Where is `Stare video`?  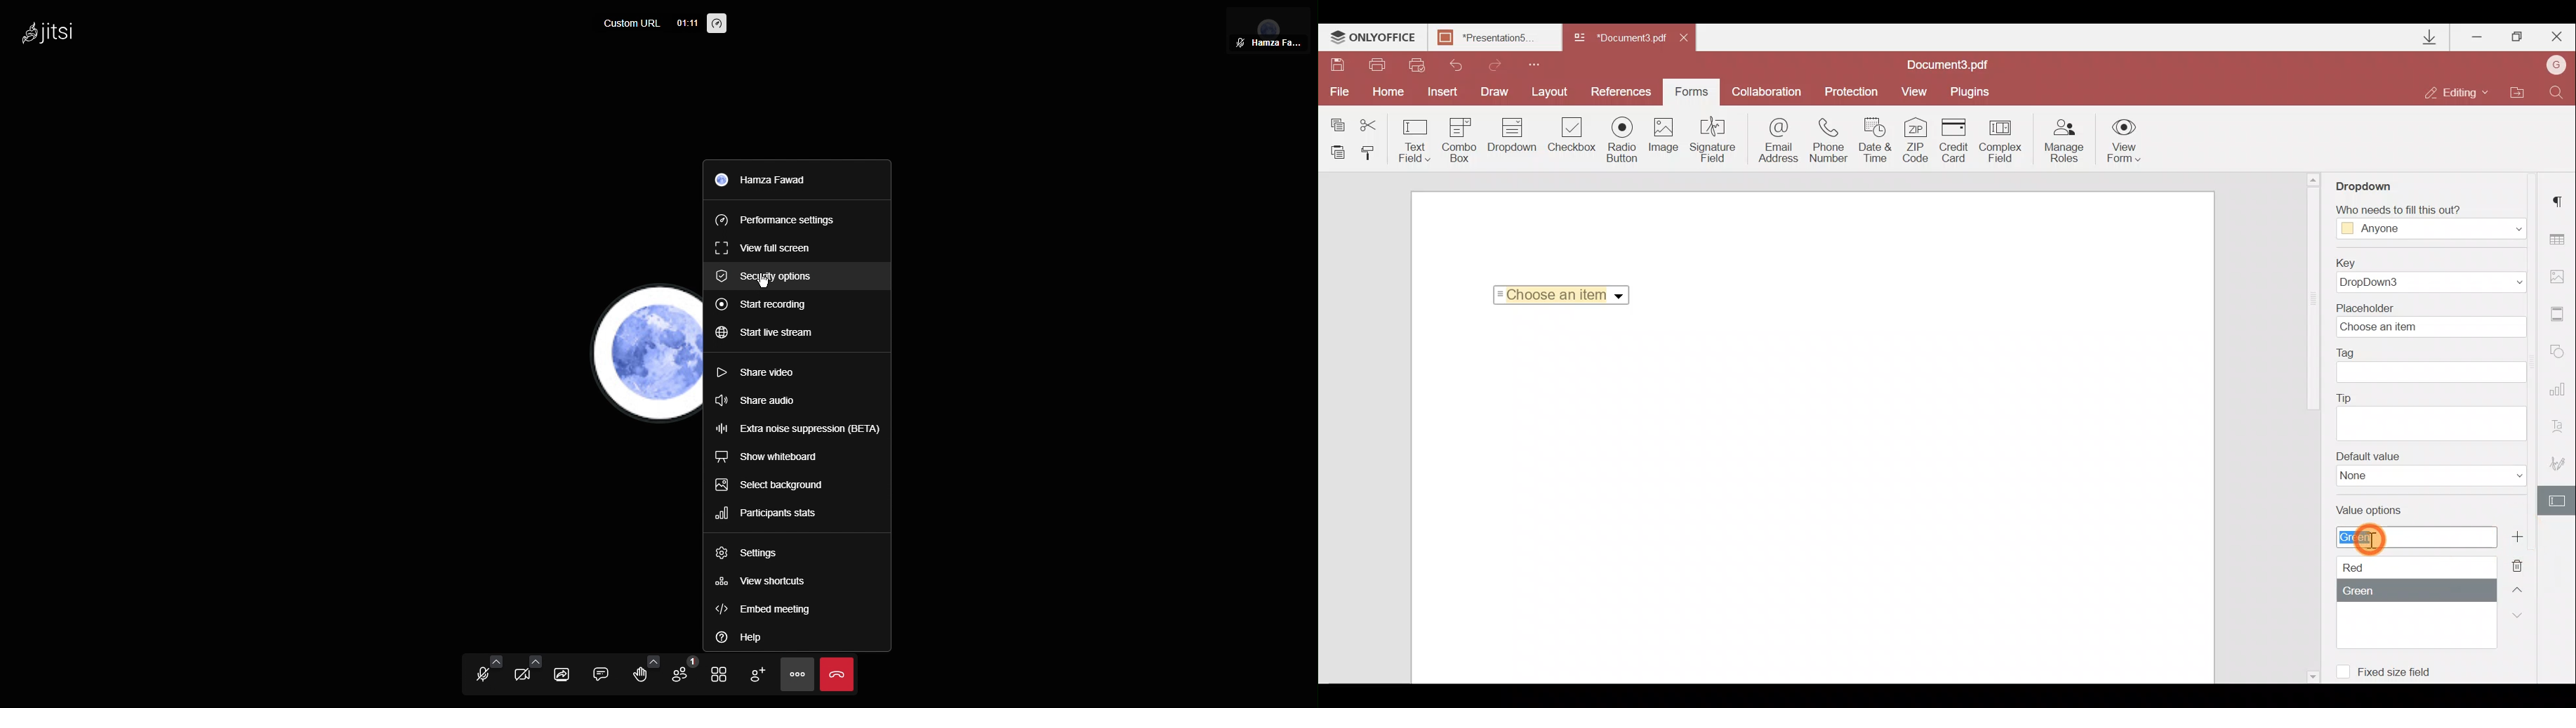
Stare video is located at coordinates (769, 372).